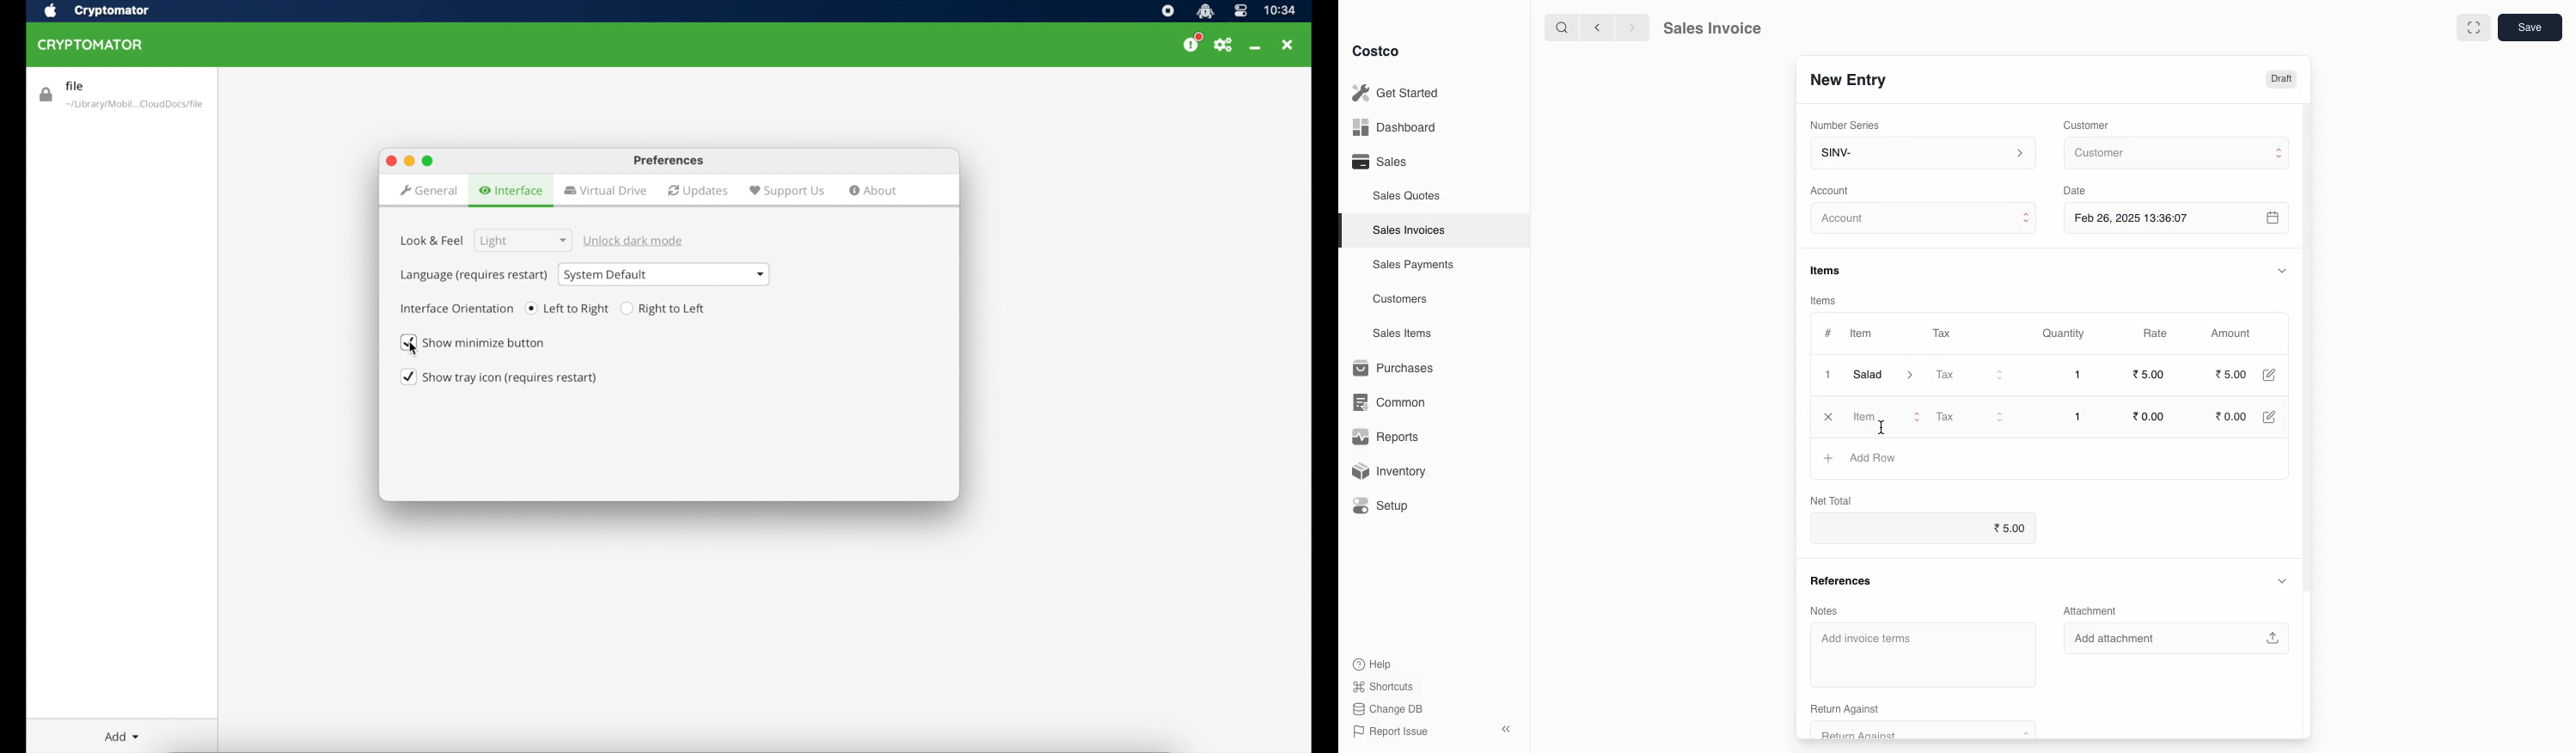  I want to click on 1, so click(2077, 416).